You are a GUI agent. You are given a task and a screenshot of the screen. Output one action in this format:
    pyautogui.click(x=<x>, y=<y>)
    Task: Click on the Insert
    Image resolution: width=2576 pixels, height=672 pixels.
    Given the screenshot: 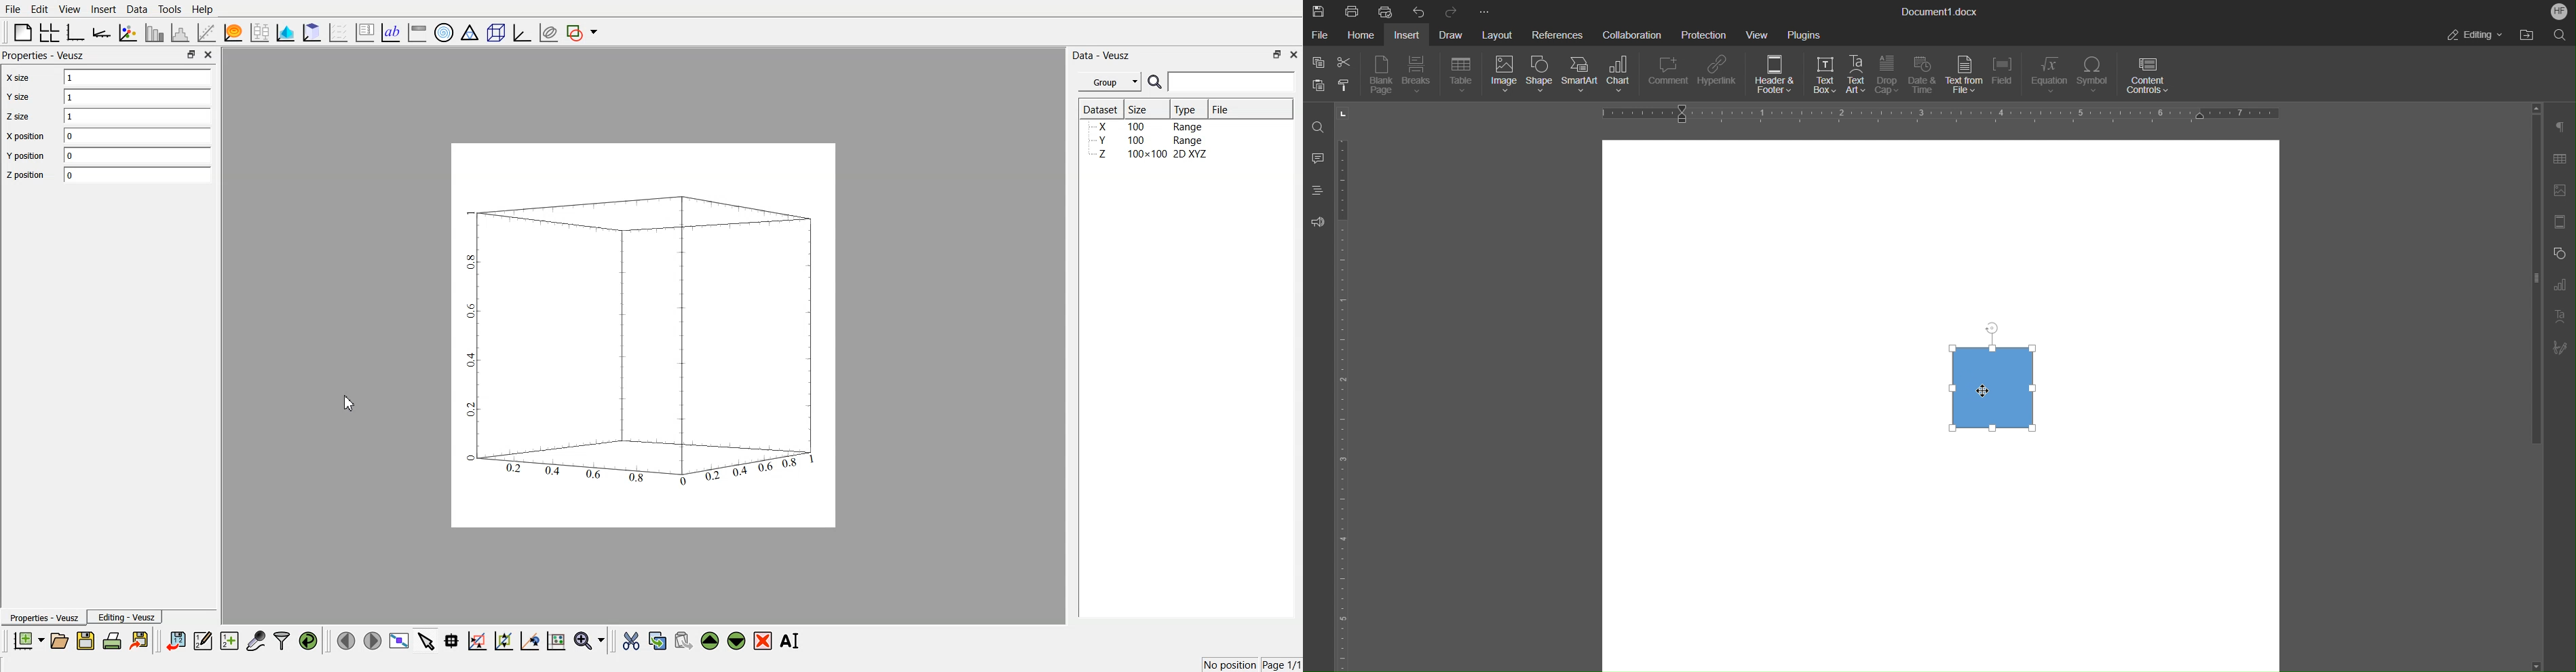 What is the action you would take?
    pyautogui.click(x=1410, y=35)
    